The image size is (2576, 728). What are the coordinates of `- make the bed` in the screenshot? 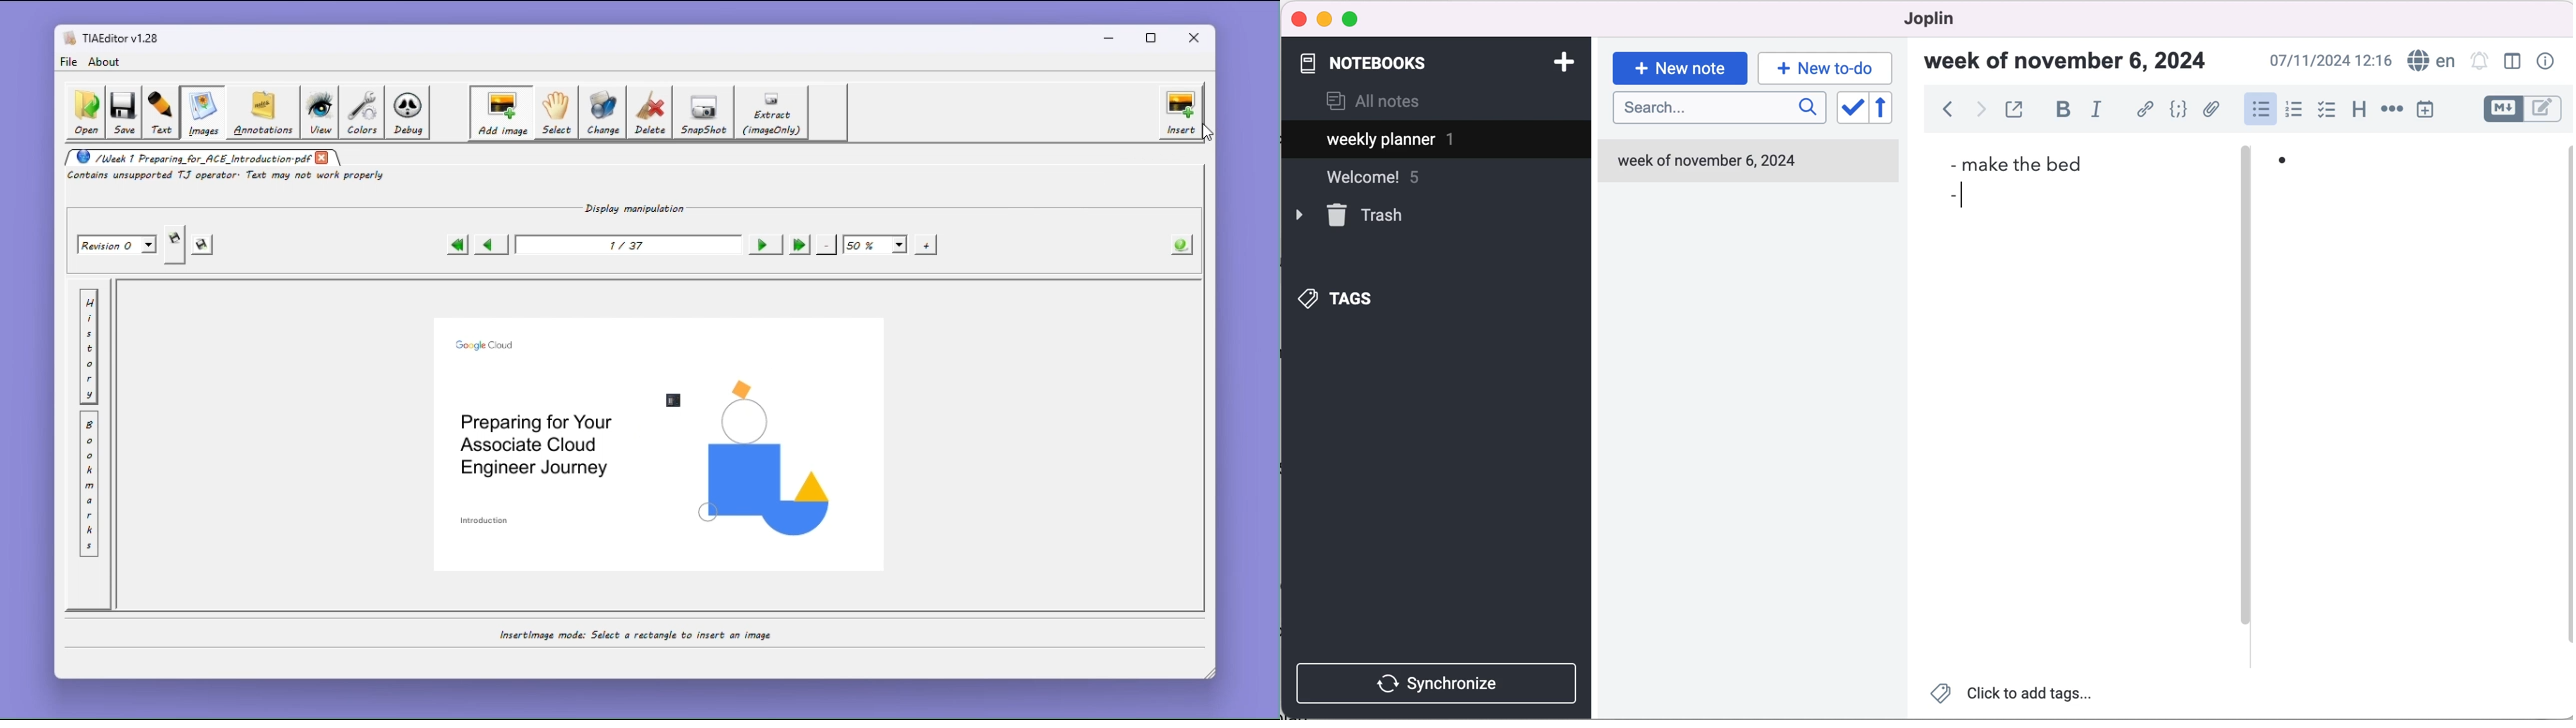 It's located at (2020, 162).